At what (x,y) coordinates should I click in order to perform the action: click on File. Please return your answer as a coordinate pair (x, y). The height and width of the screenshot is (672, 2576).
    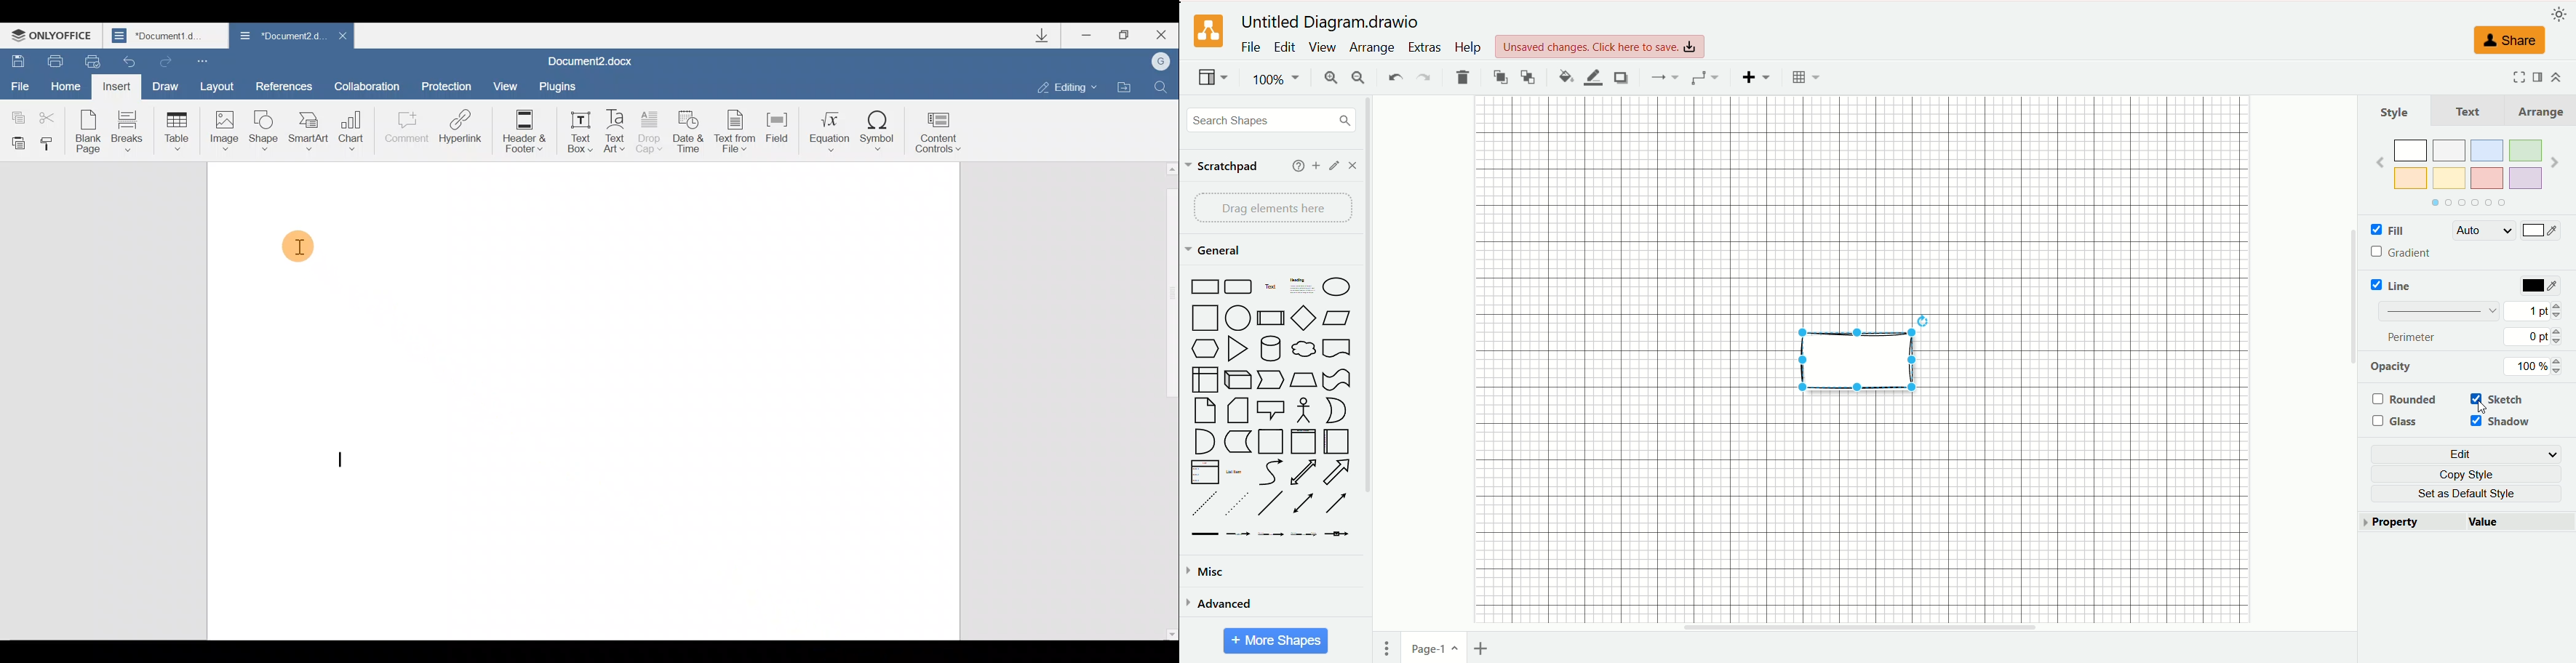
    Looking at the image, I should click on (18, 82).